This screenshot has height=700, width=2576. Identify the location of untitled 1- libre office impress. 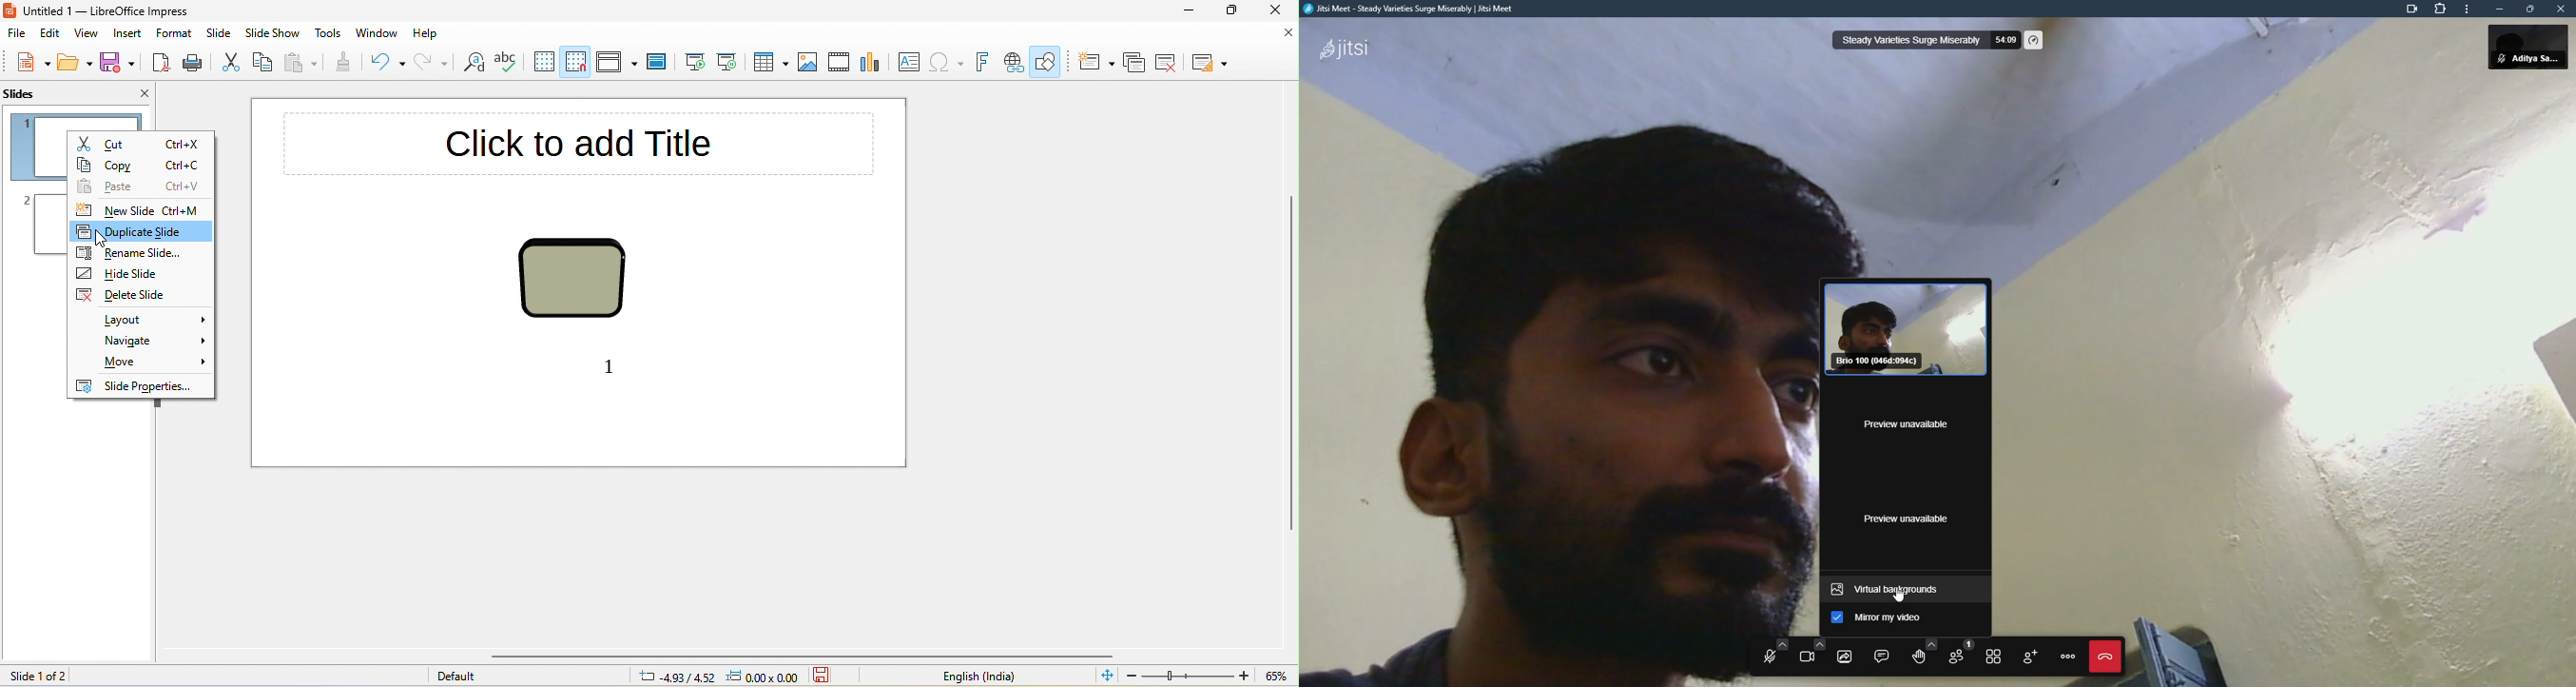
(108, 12).